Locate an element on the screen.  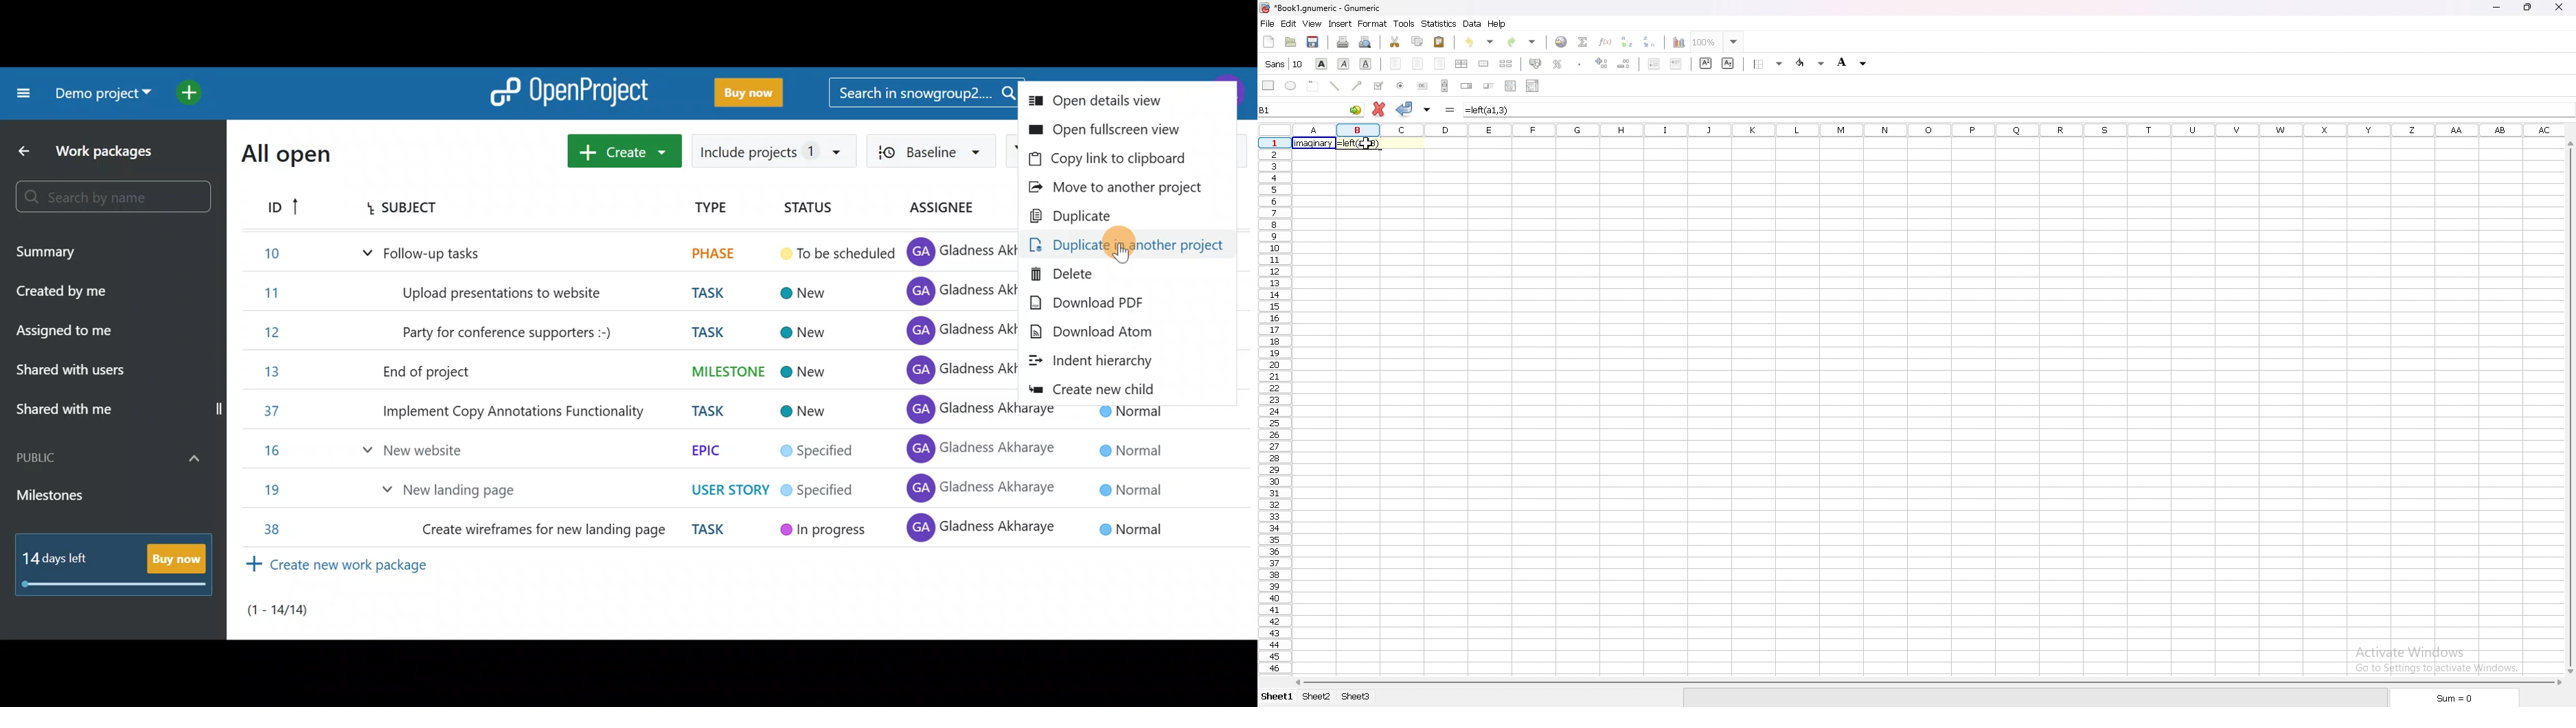
New is located at coordinates (810, 294).